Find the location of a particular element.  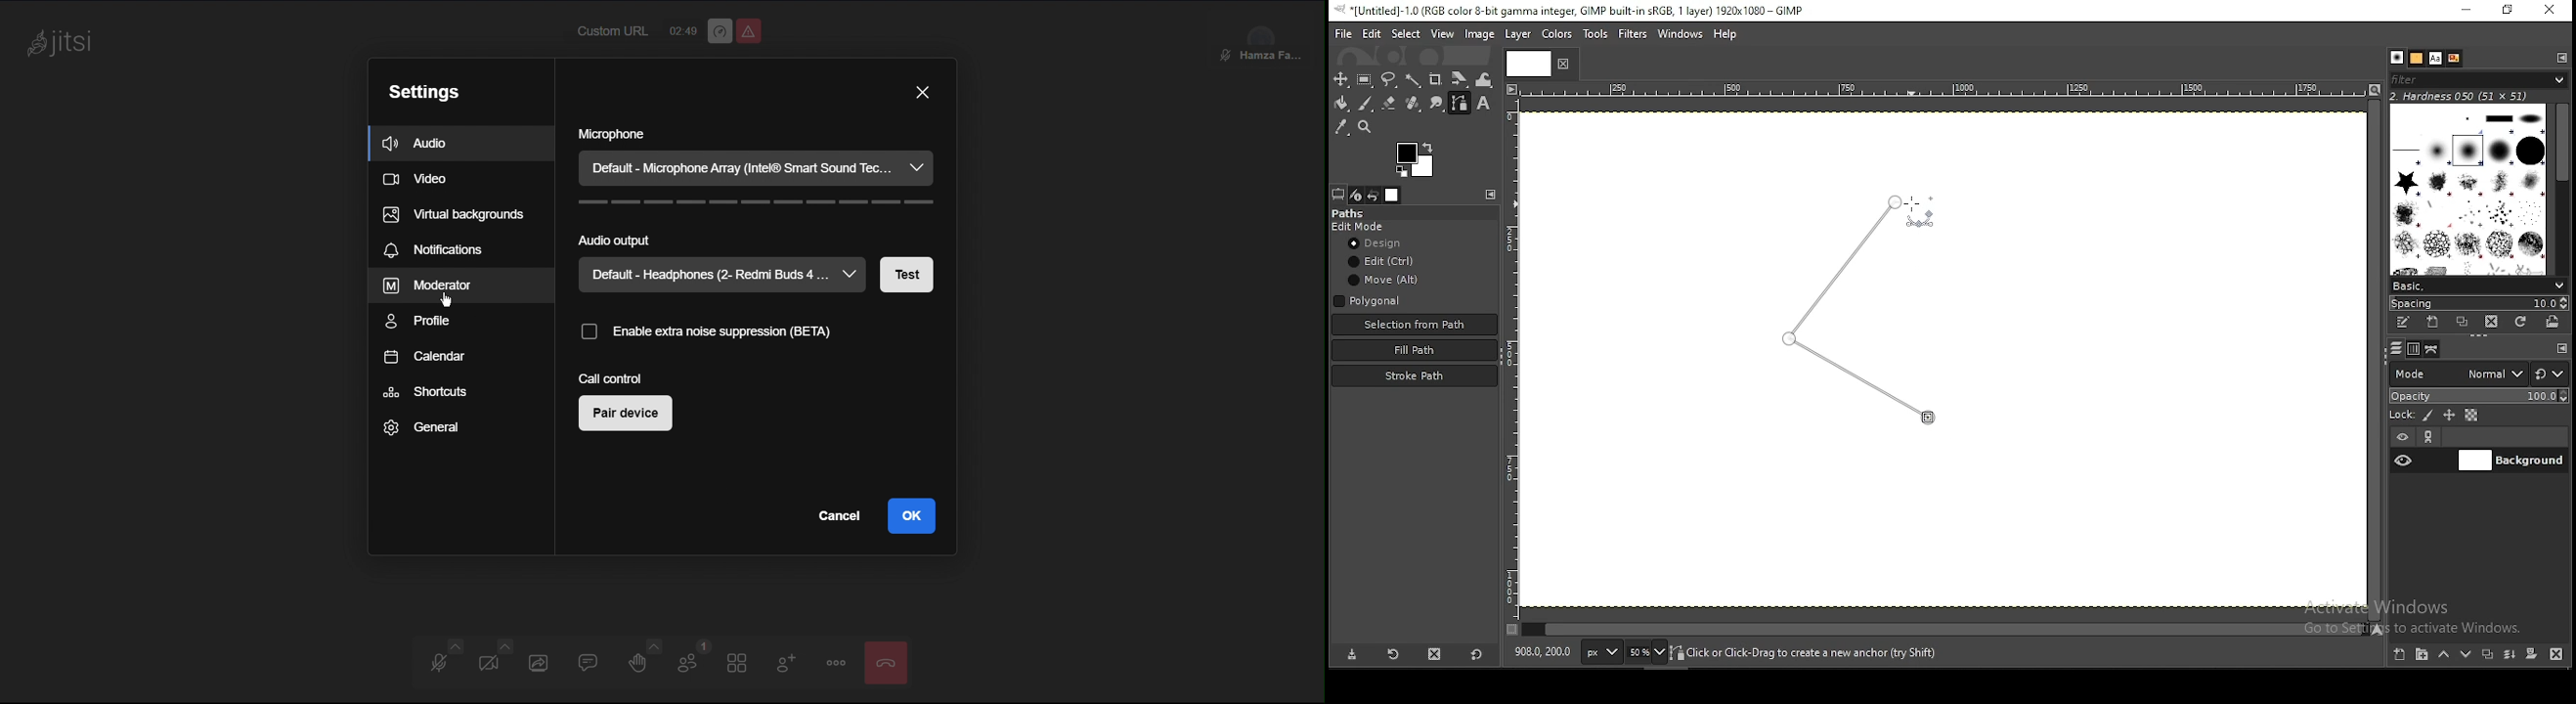

brushes is located at coordinates (2397, 58).